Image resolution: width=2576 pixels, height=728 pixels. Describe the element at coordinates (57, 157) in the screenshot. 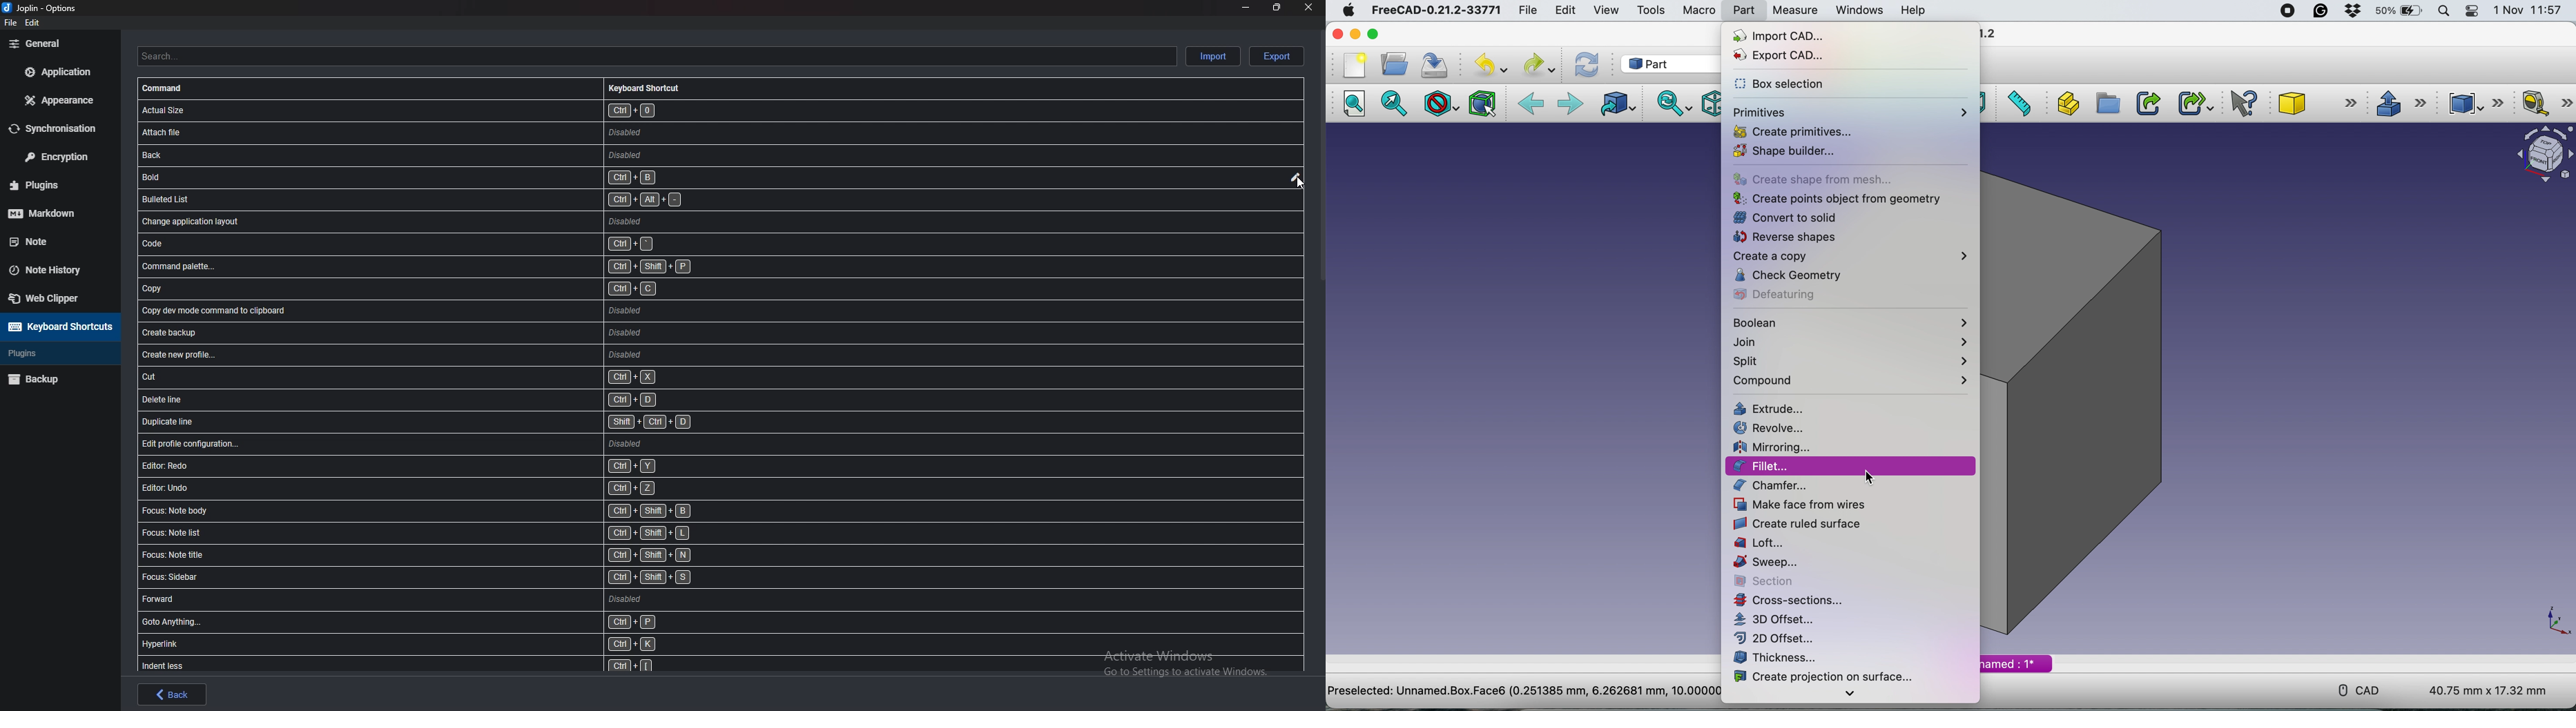

I see `Encryption` at that location.